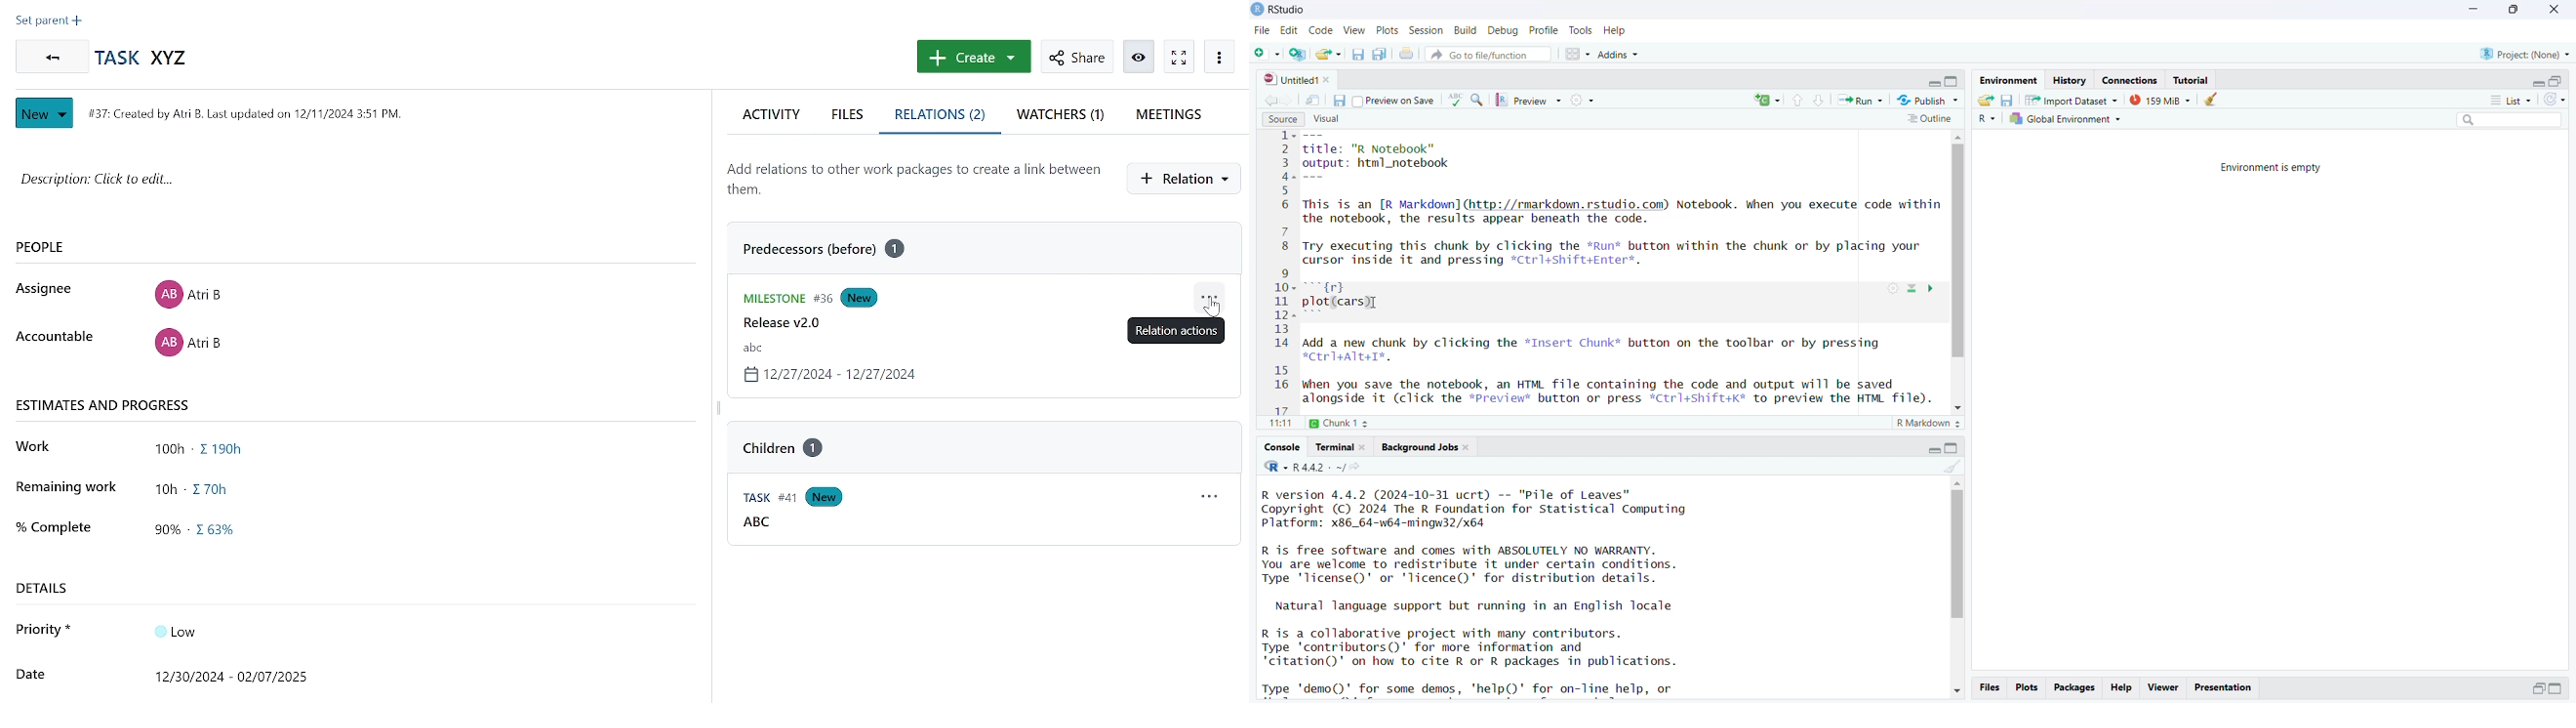 The image size is (2576, 728). What do you see at coordinates (1985, 100) in the screenshot?
I see `load workspace` at bounding box center [1985, 100].